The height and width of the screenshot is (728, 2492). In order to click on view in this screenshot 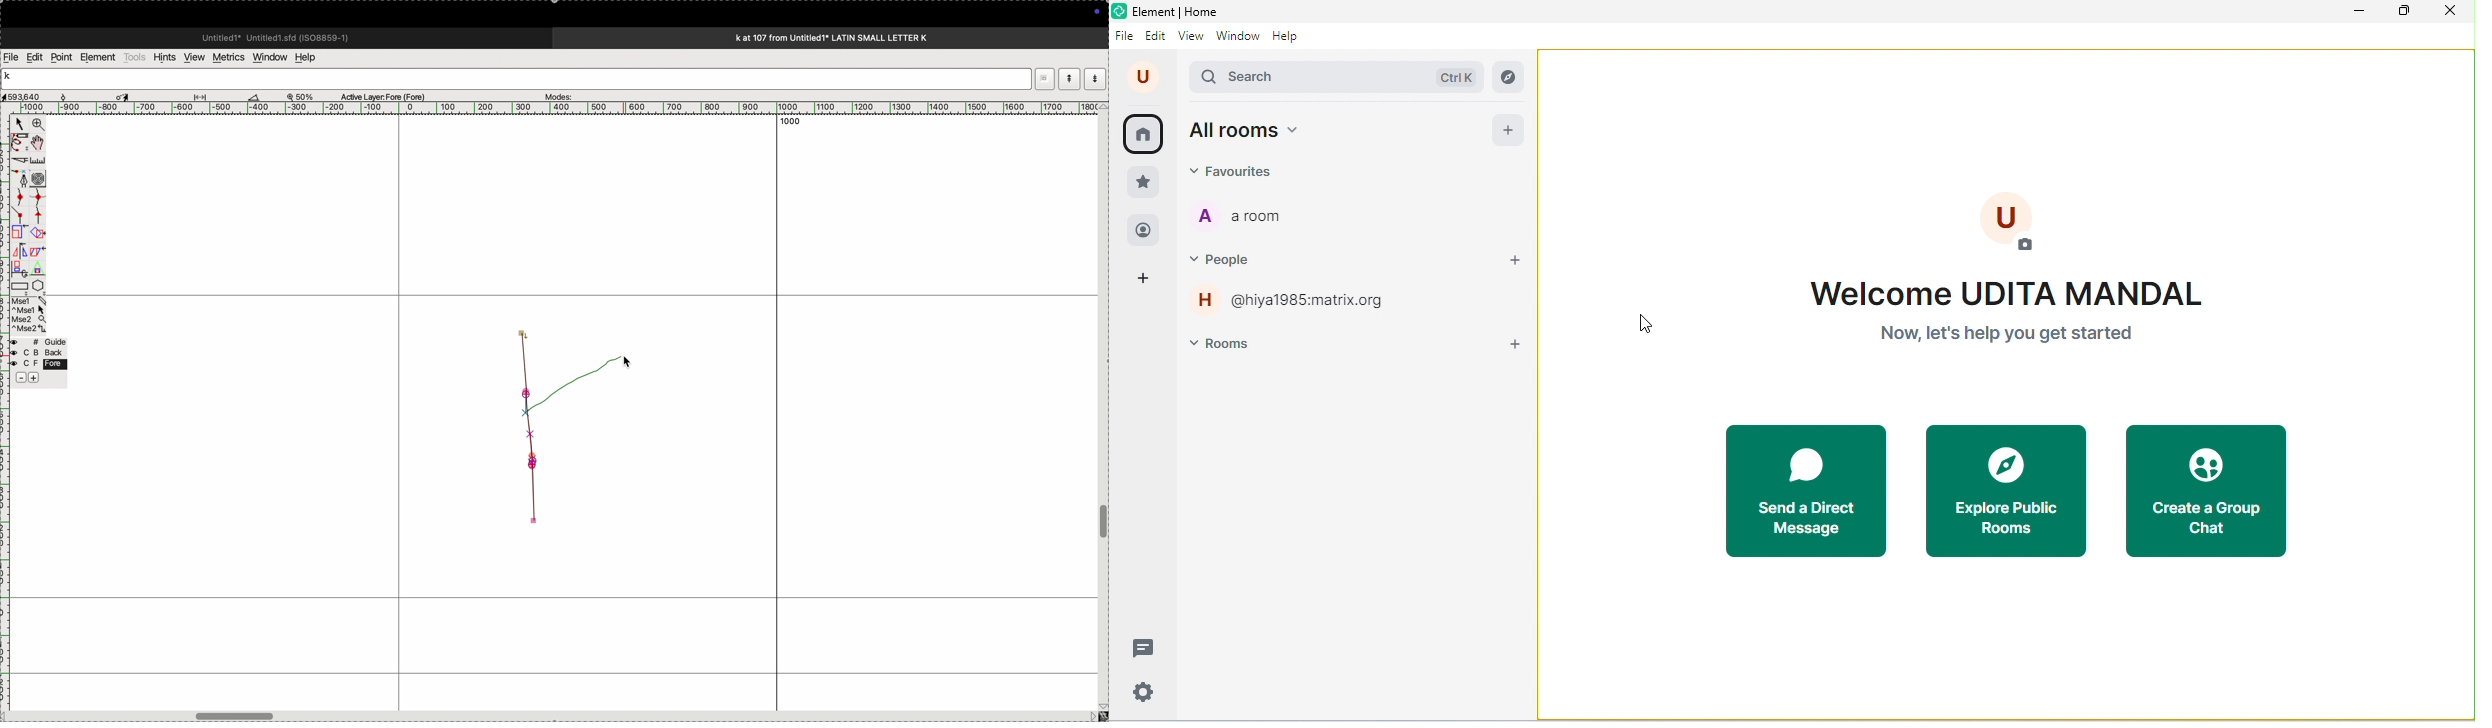, I will do `click(1191, 36)`.